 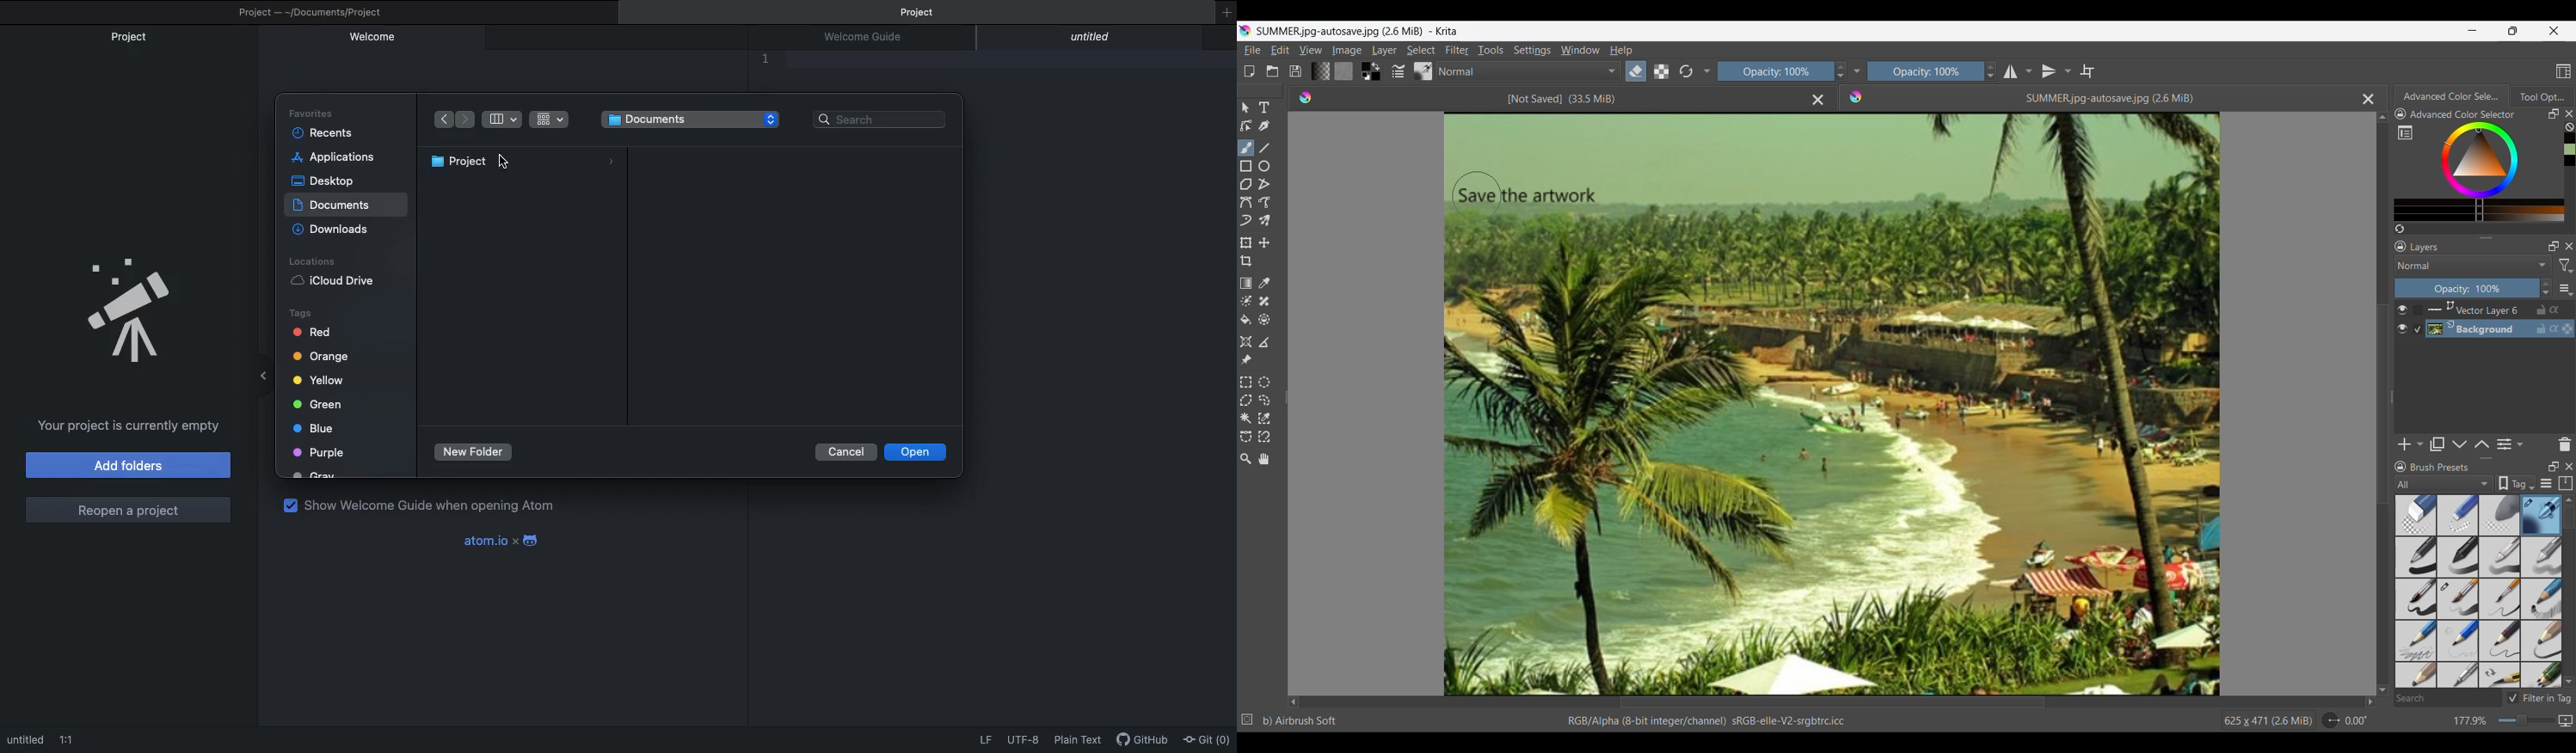 What do you see at coordinates (1295, 71) in the screenshot?
I see `Save` at bounding box center [1295, 71].